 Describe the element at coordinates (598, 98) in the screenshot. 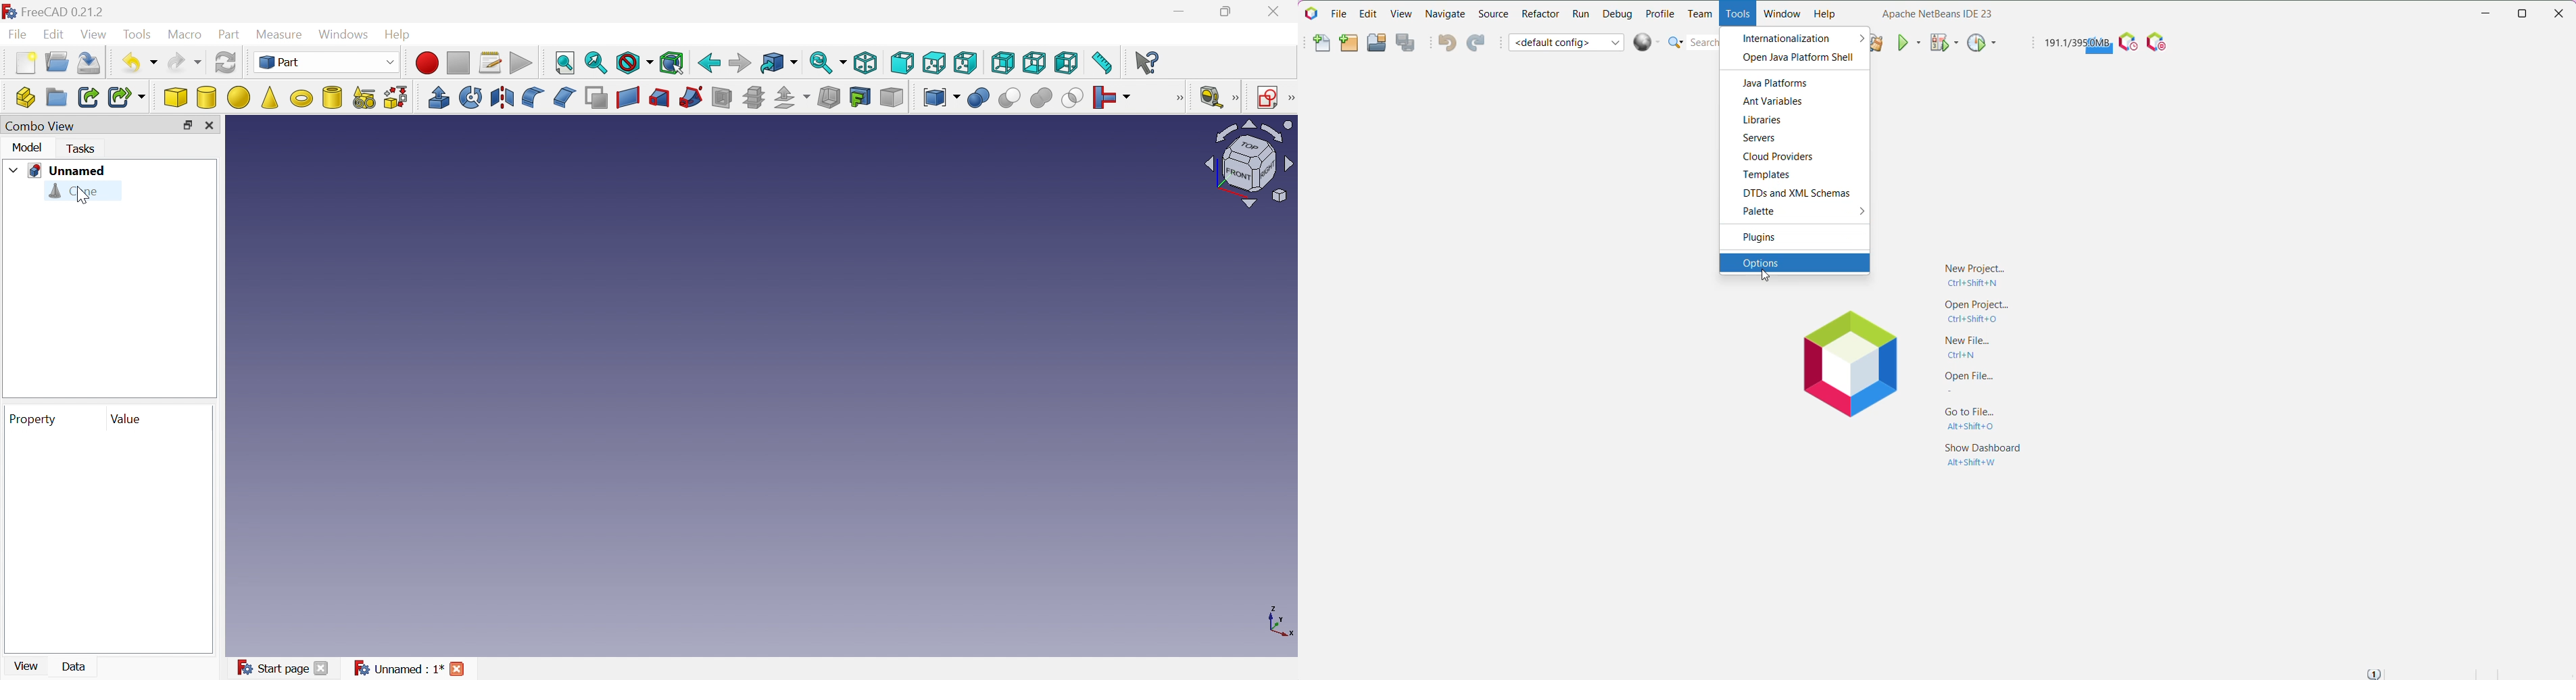

I see `Make face from wires` at that location.